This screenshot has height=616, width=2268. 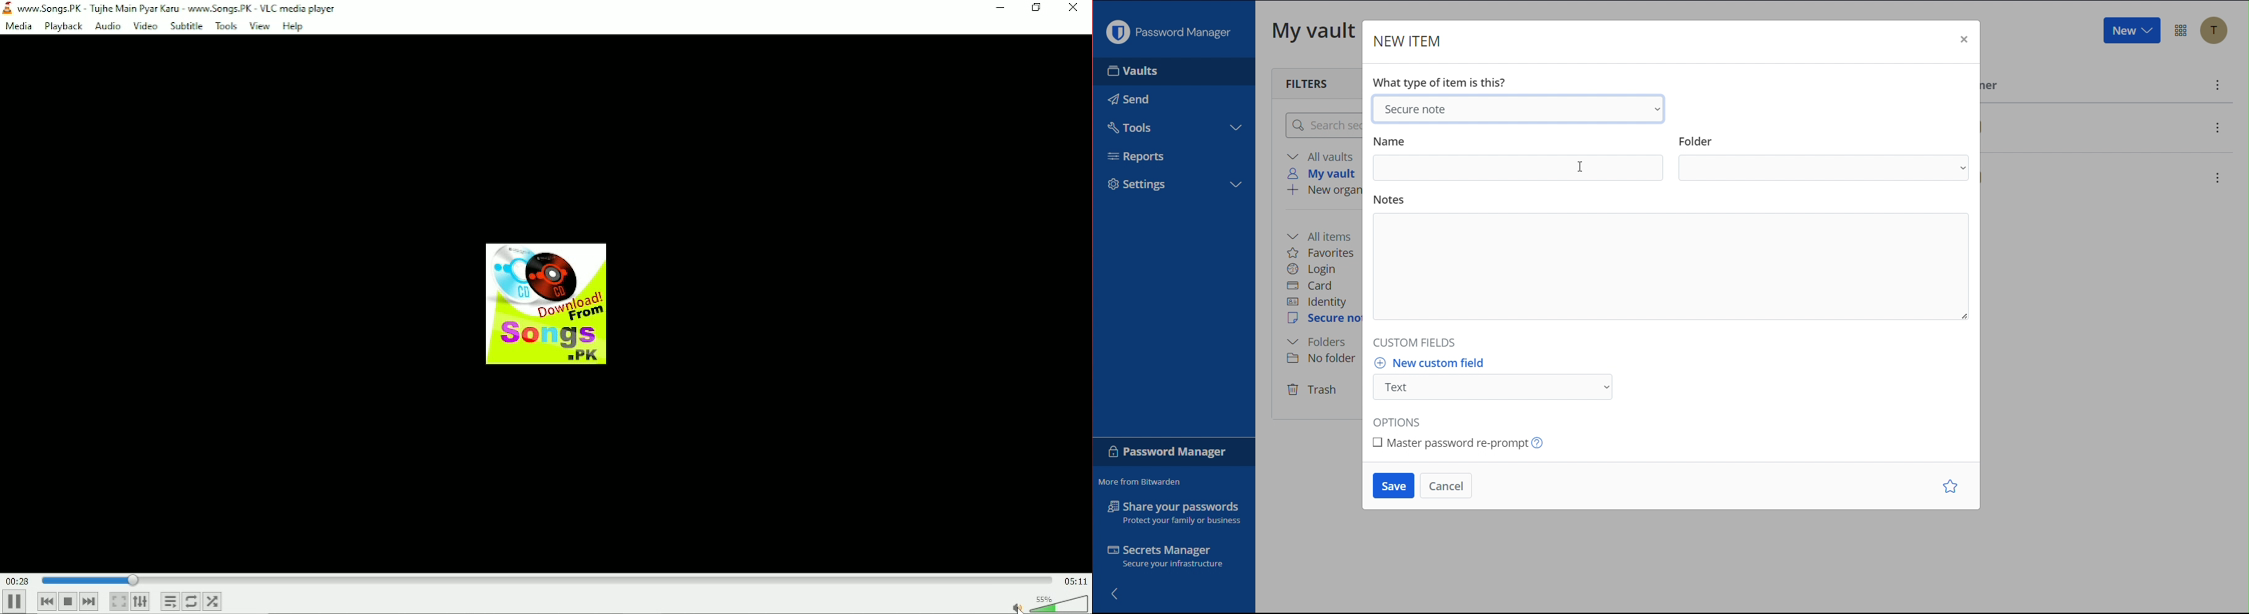 What do you see at coordinates (67, 602) in the screenshot?
I see `Stop playback` at bounding box center [67, 602].